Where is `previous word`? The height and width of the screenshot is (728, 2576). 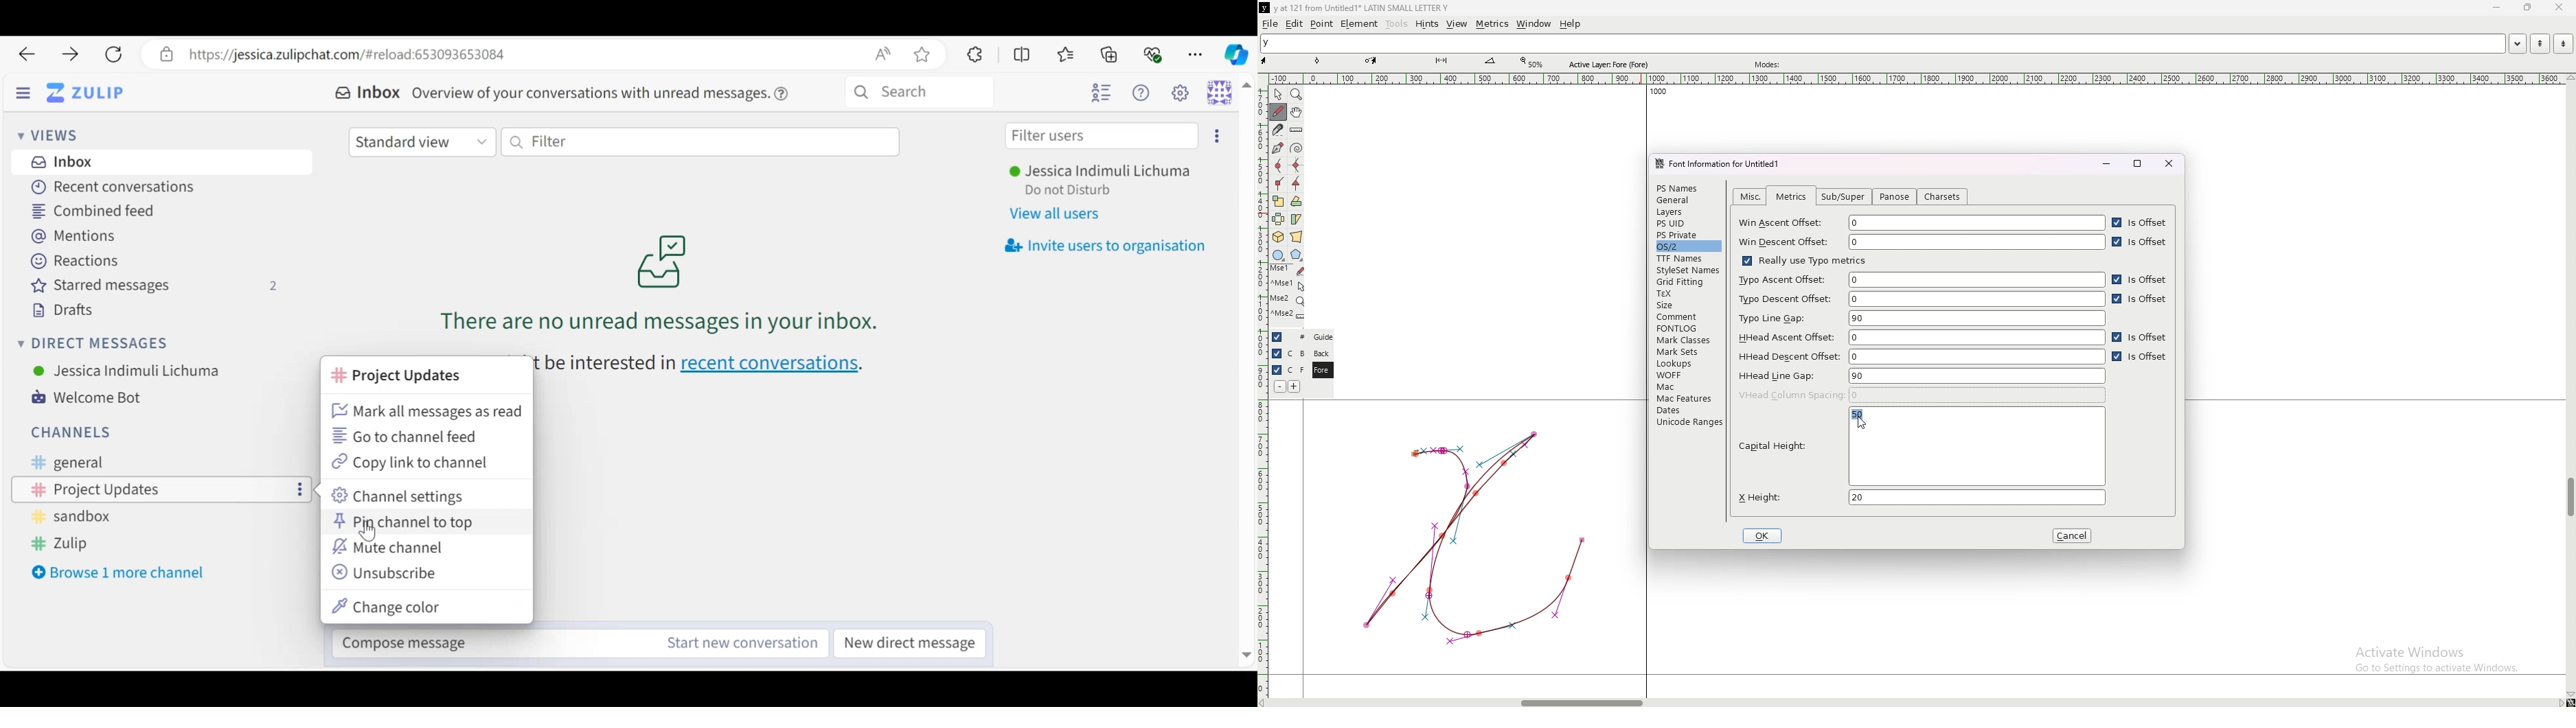
previous word is located at coordinates (2538, 44).